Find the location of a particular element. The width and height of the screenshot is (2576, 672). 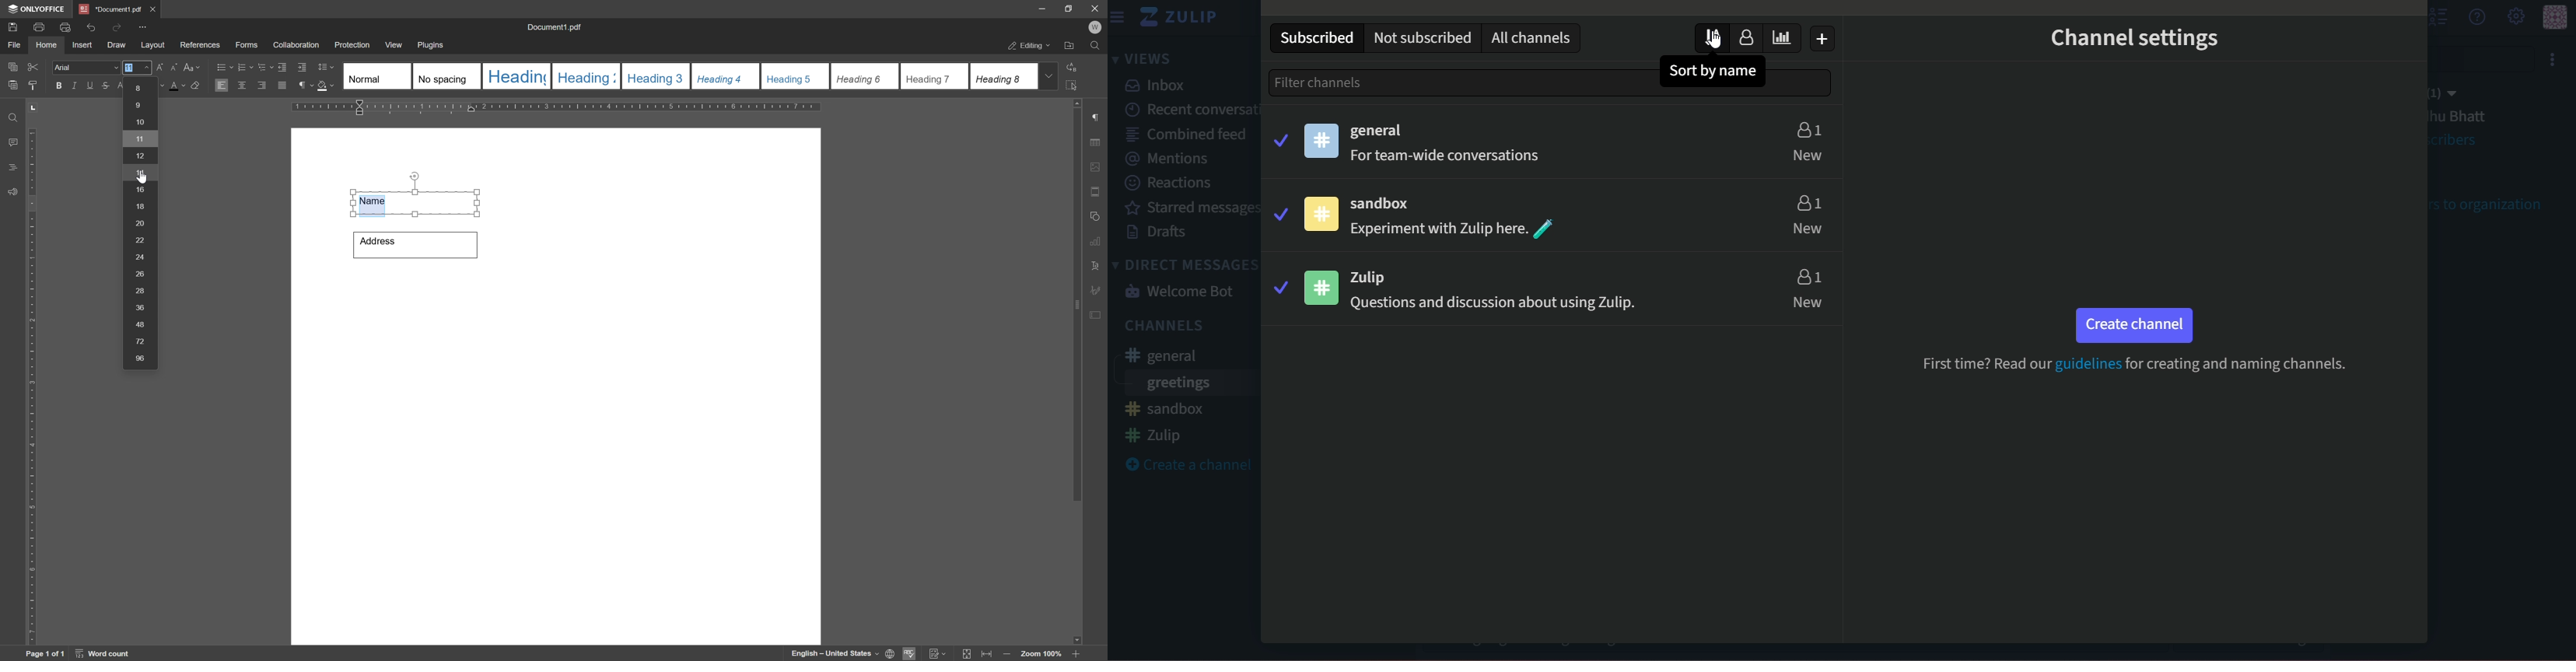

*document1.pdf is located at coordinates (110, 9).